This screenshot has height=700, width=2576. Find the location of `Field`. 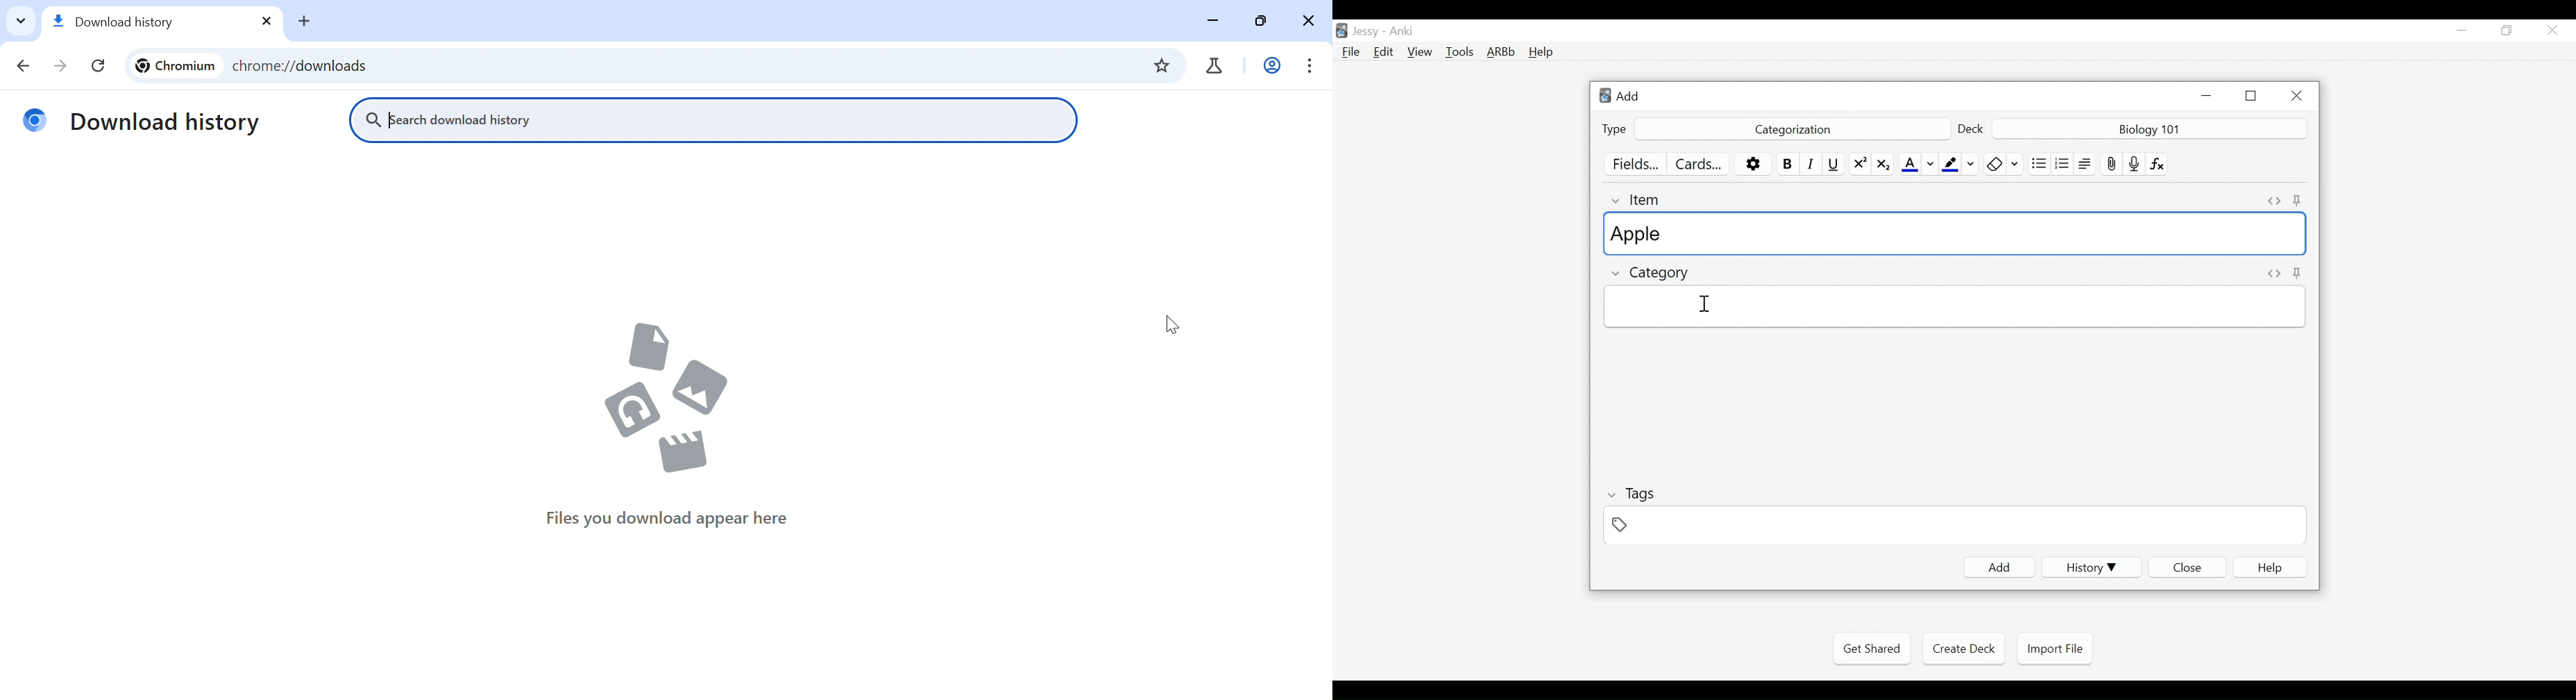

Field is located at coordinates (1952, 524).